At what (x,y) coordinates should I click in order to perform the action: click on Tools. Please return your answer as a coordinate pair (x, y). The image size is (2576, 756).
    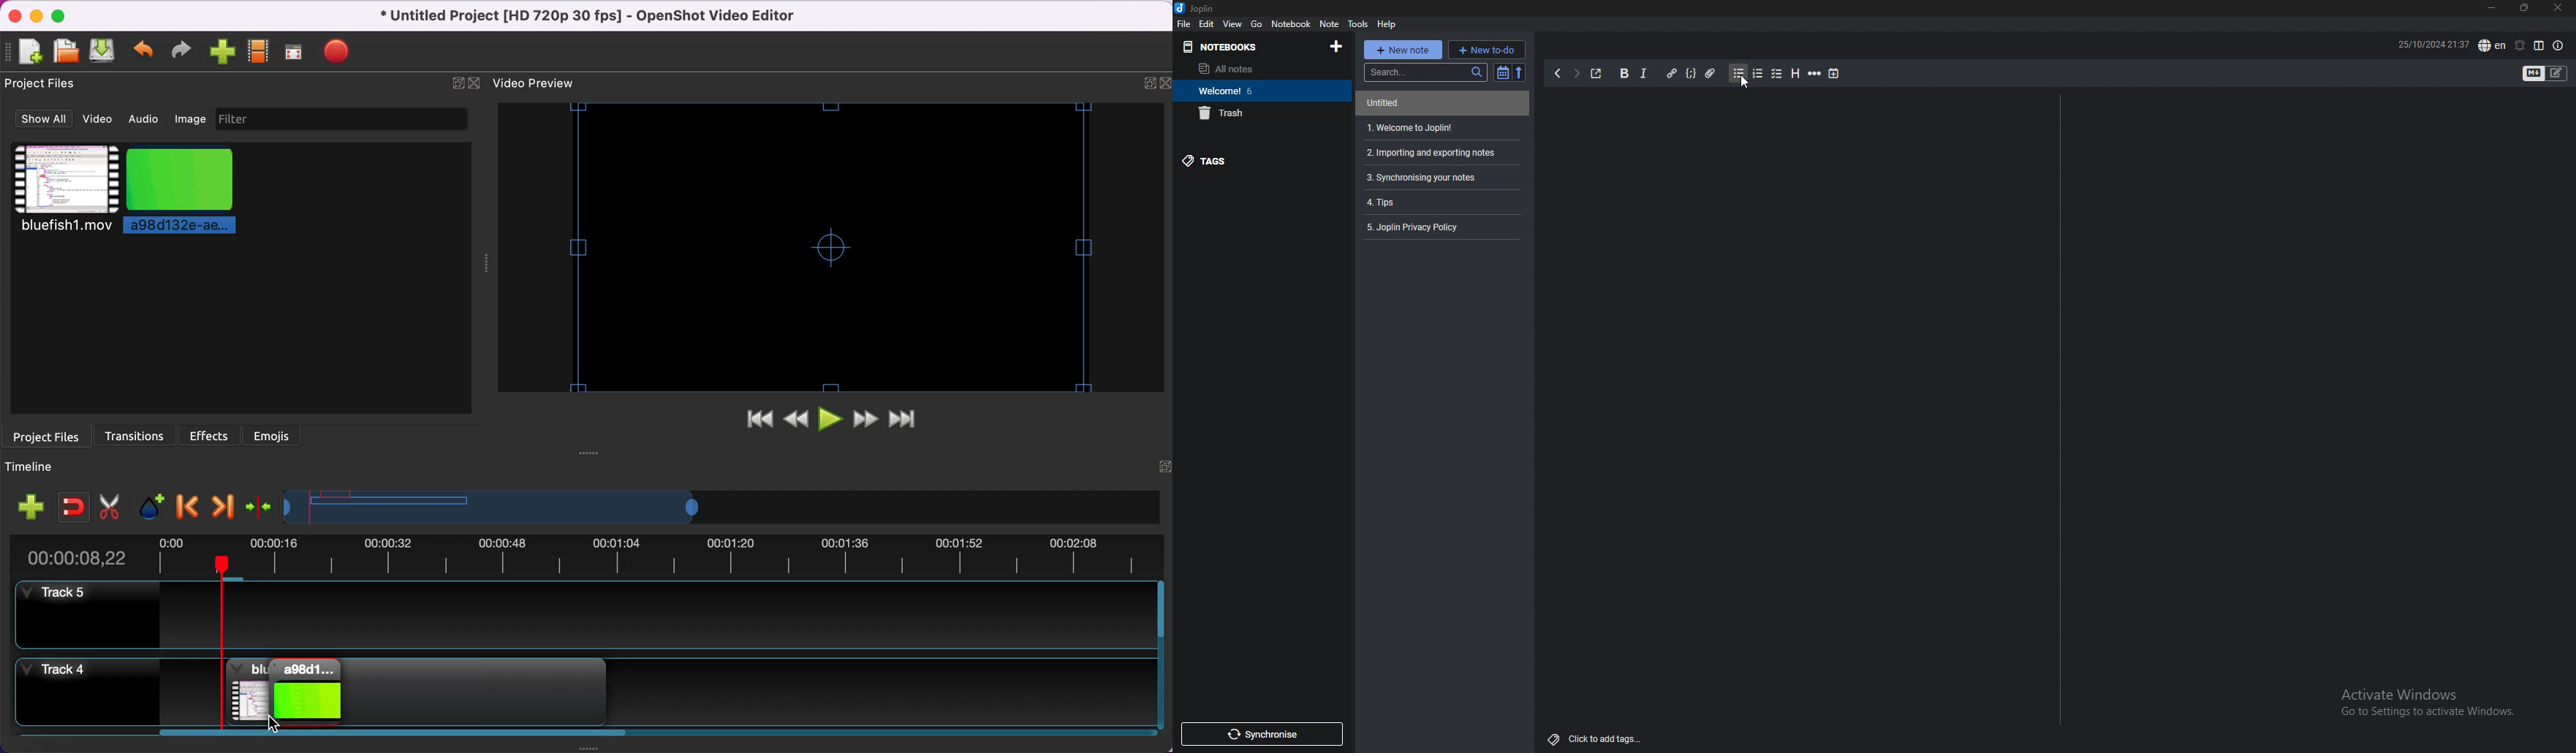
    Looking at the image, I should click on (1357, 23).